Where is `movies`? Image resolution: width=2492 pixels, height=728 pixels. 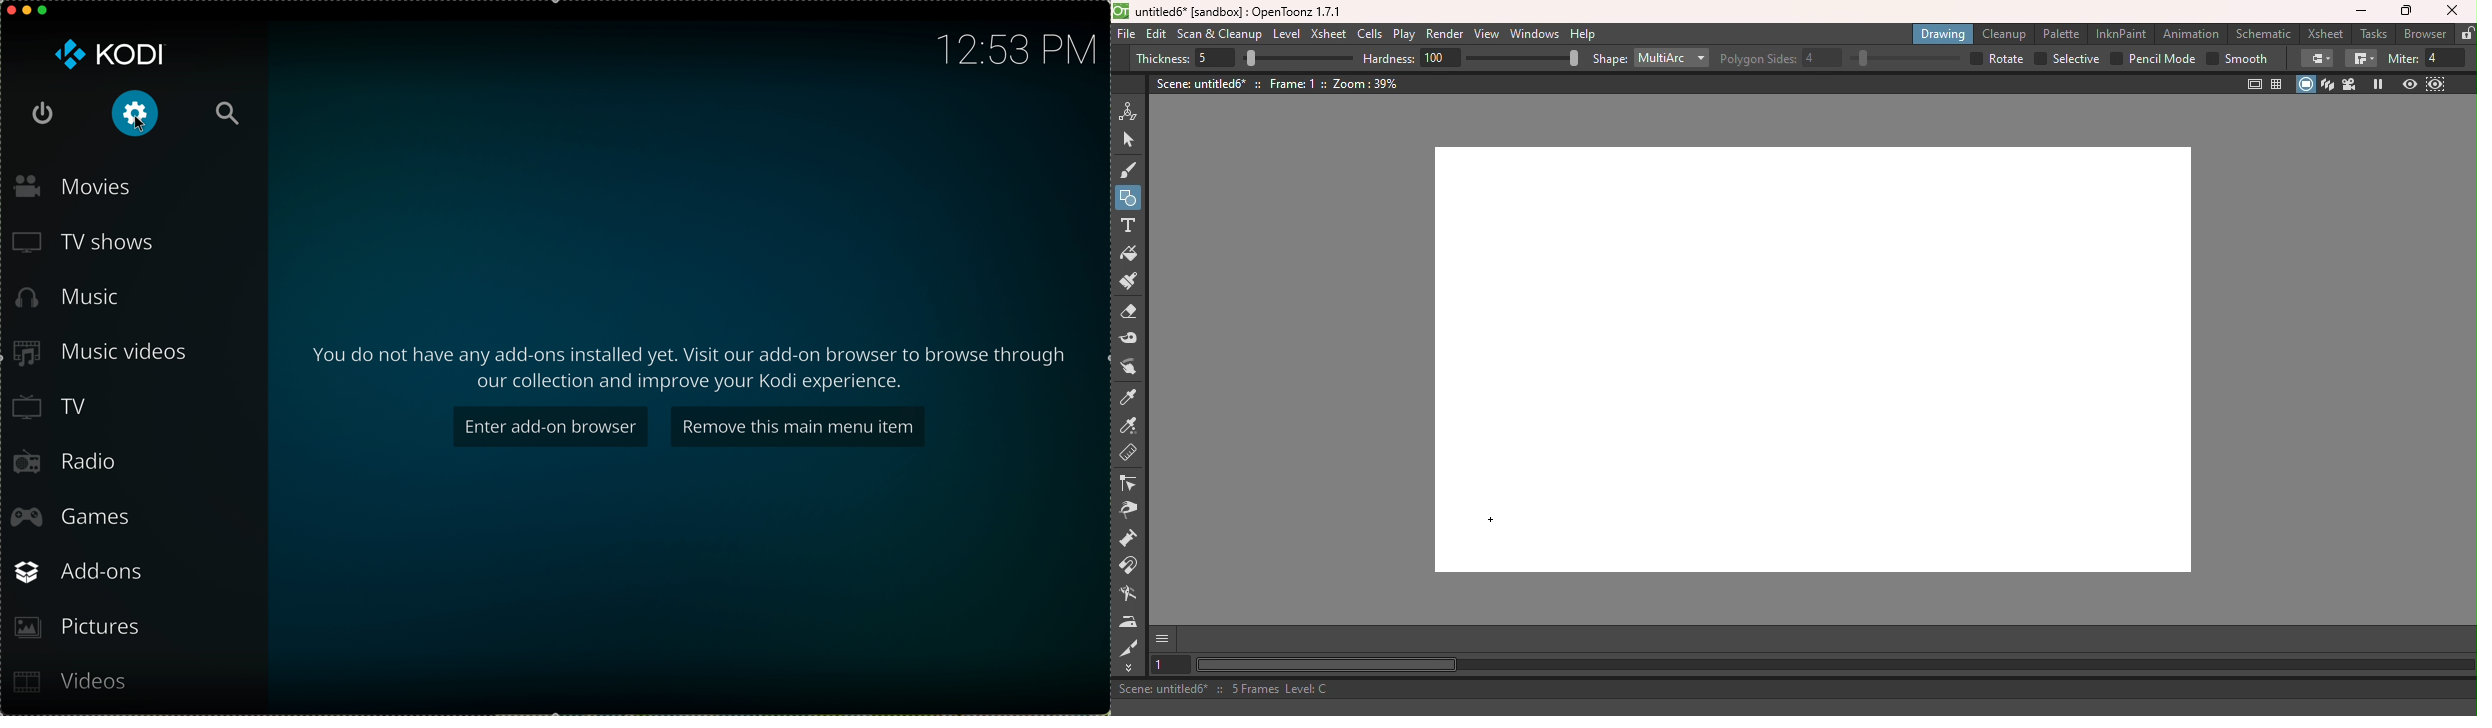
movies is located at coordinates (83, 186).